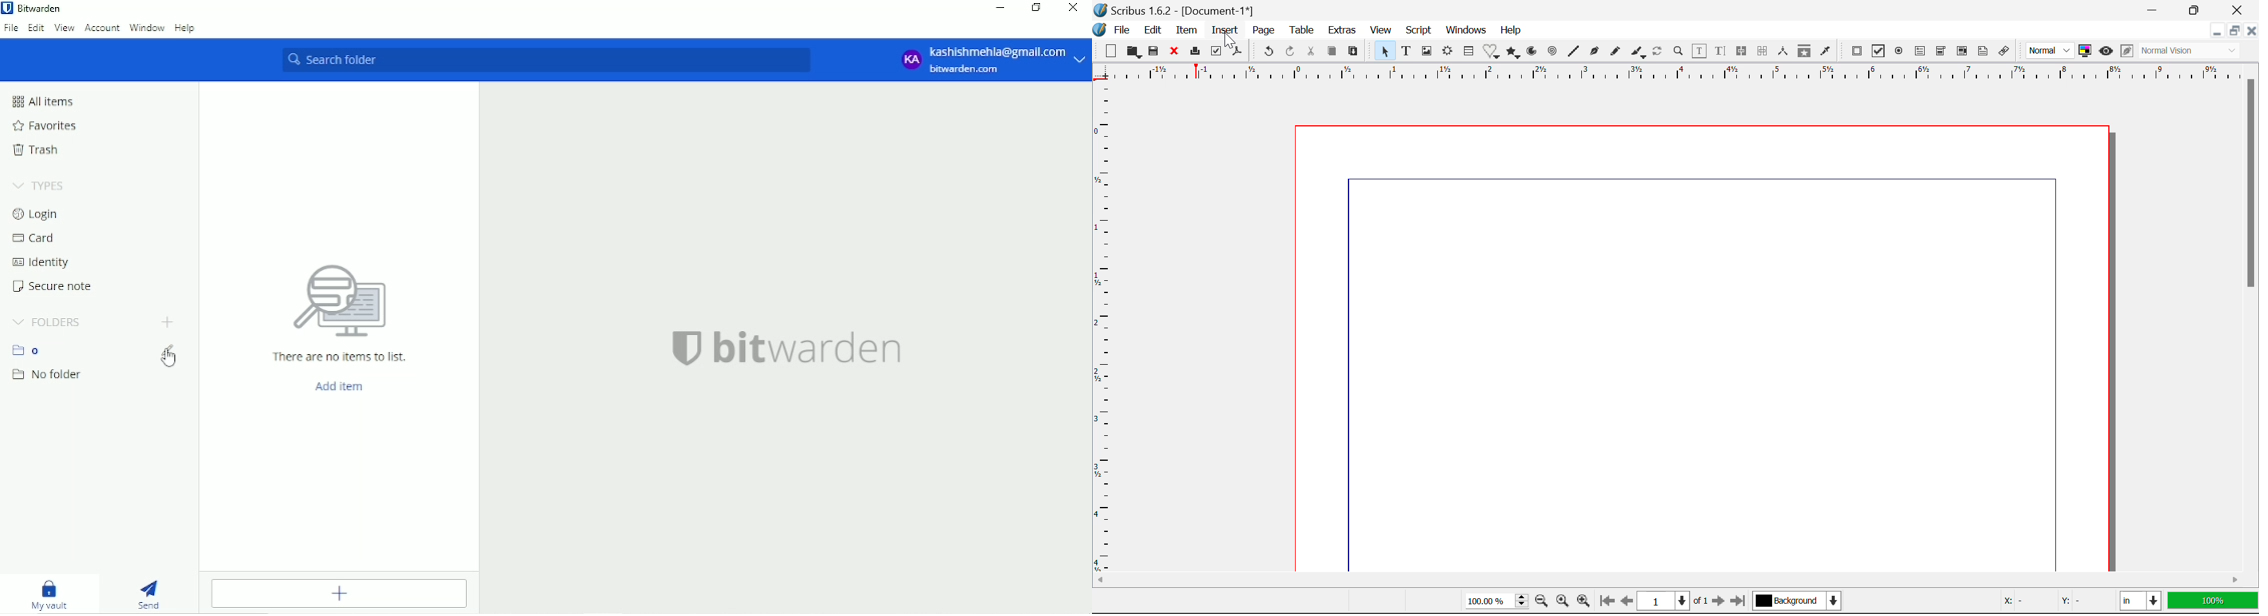  I want to click on Favorites, so click(43, 126).